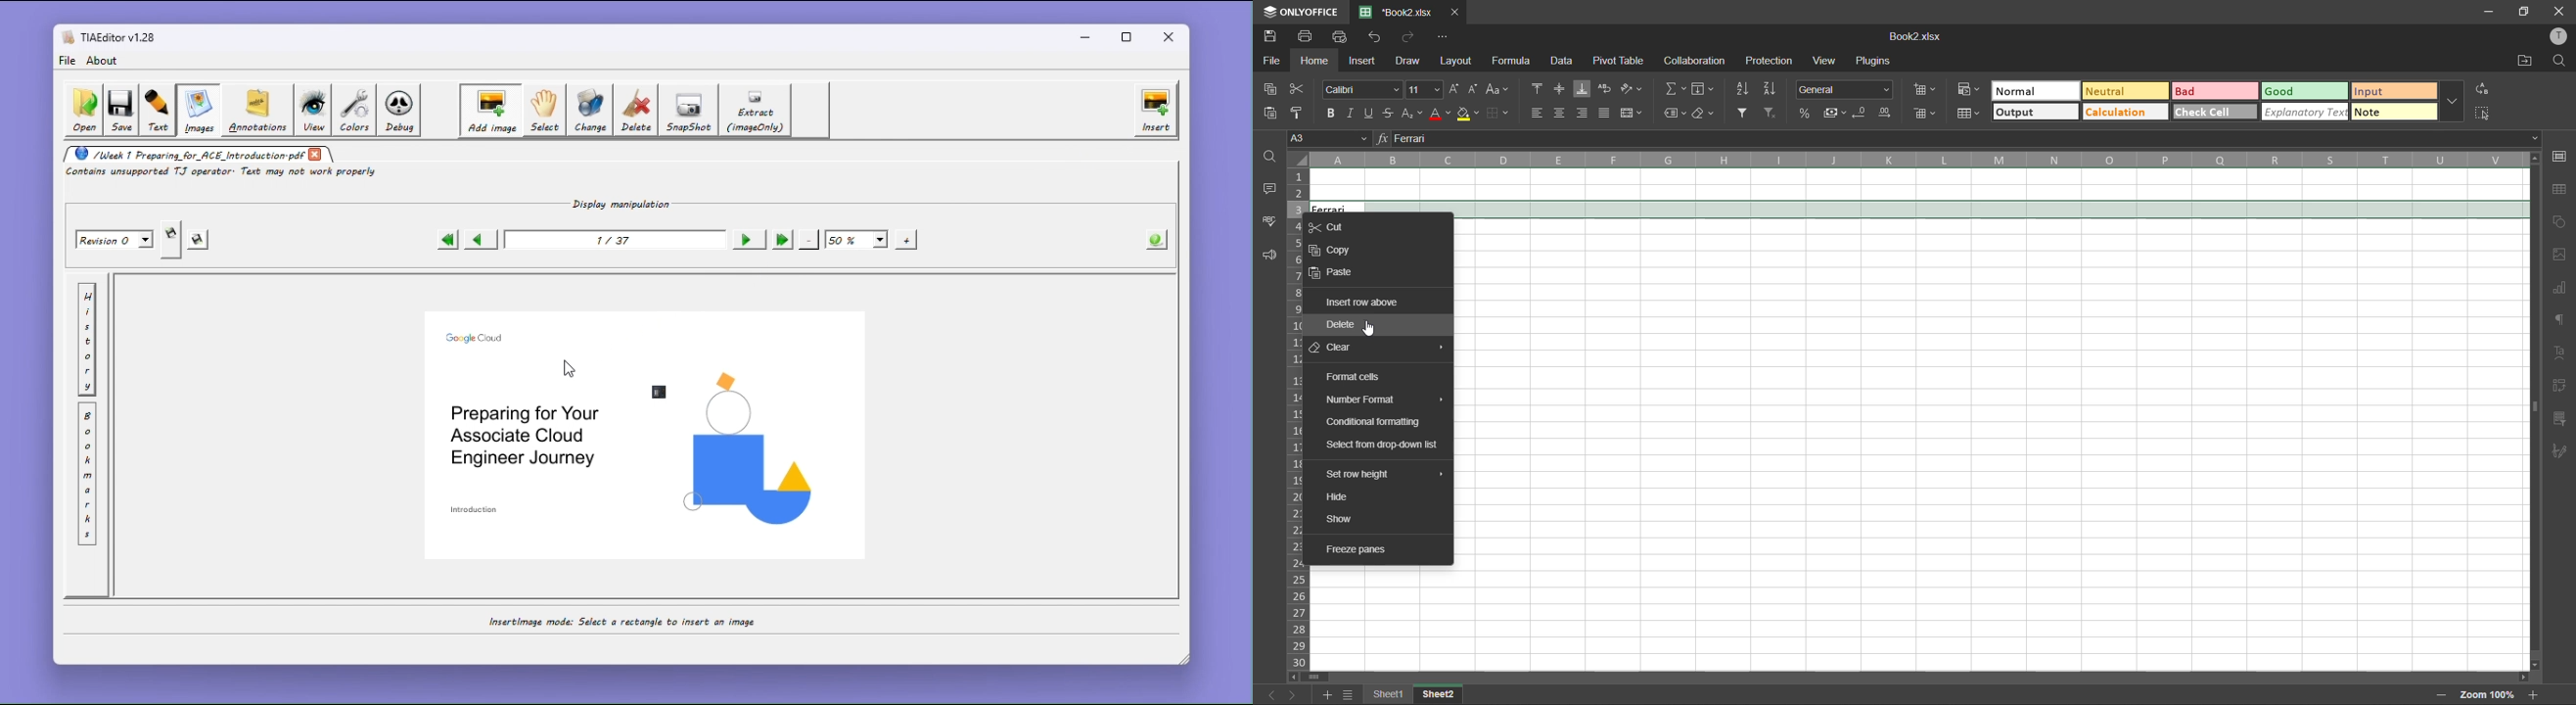 The width and height of the screenshot is (2576, 728). What do you see at coordinates (1861, 112) in the screenshot?
I see `decrease decimal` at bounding box center [1861, 112].